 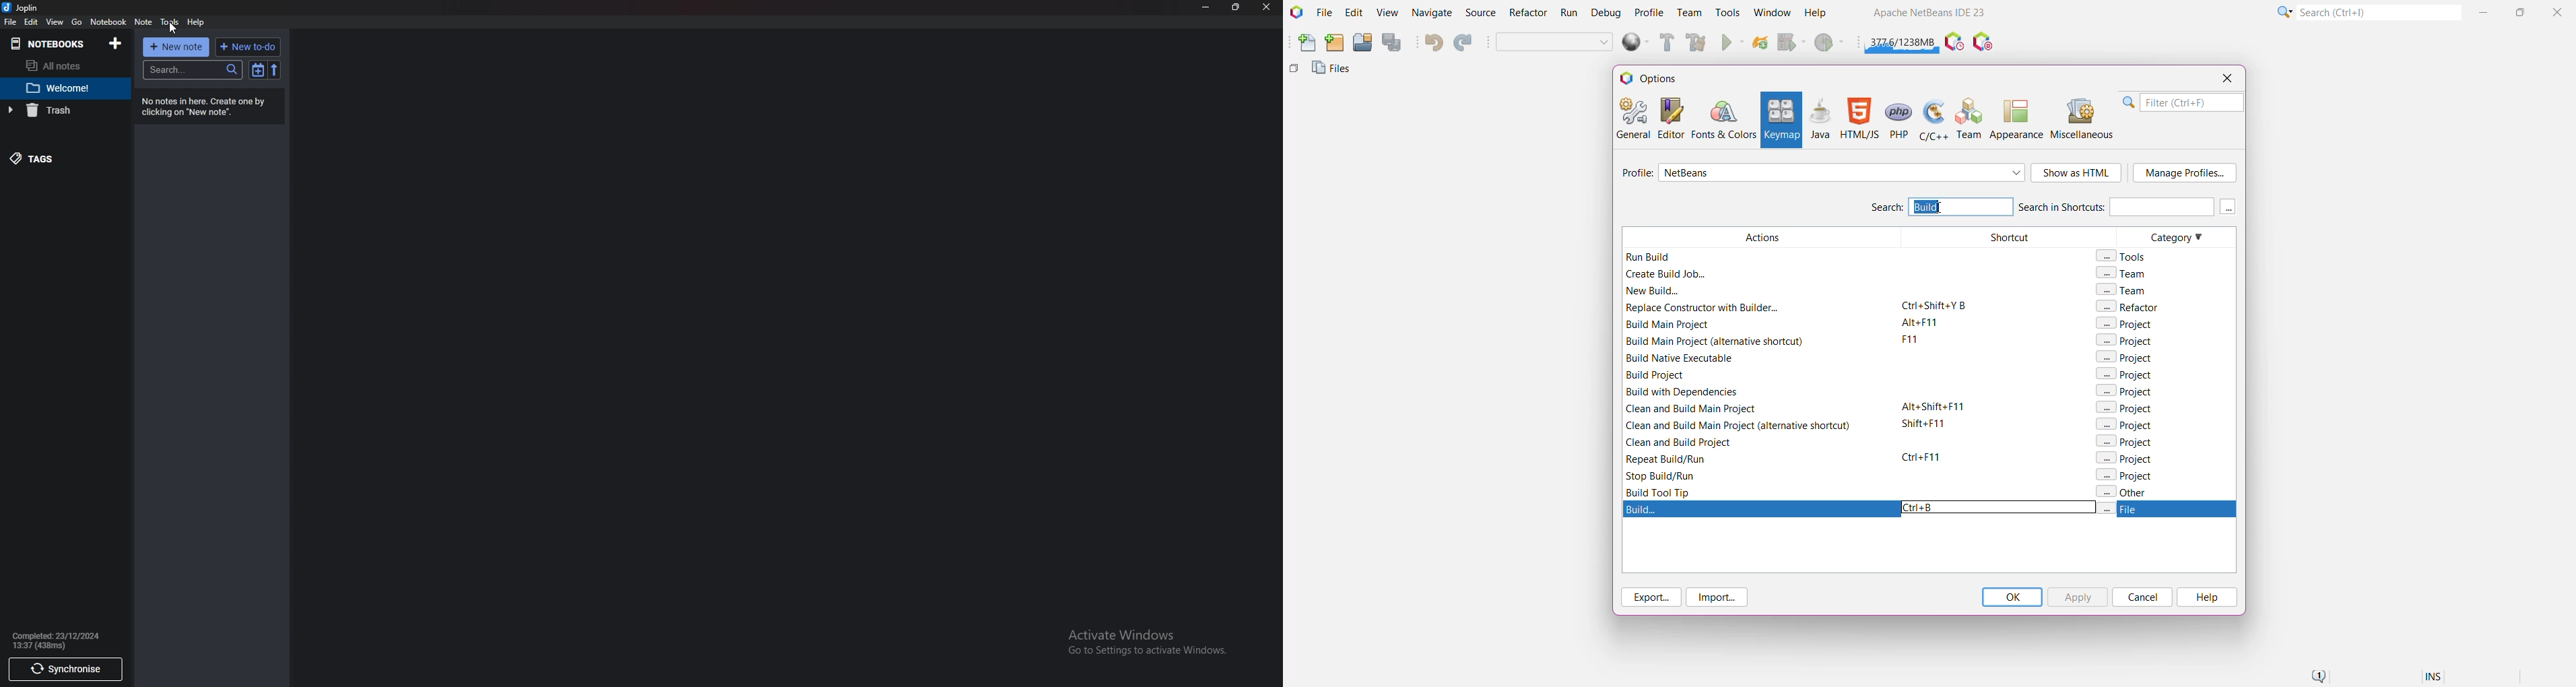 What do you see at coordinates (109, 21) in the screenshot?
I see `Notebook` at bounding box center [109, 21].